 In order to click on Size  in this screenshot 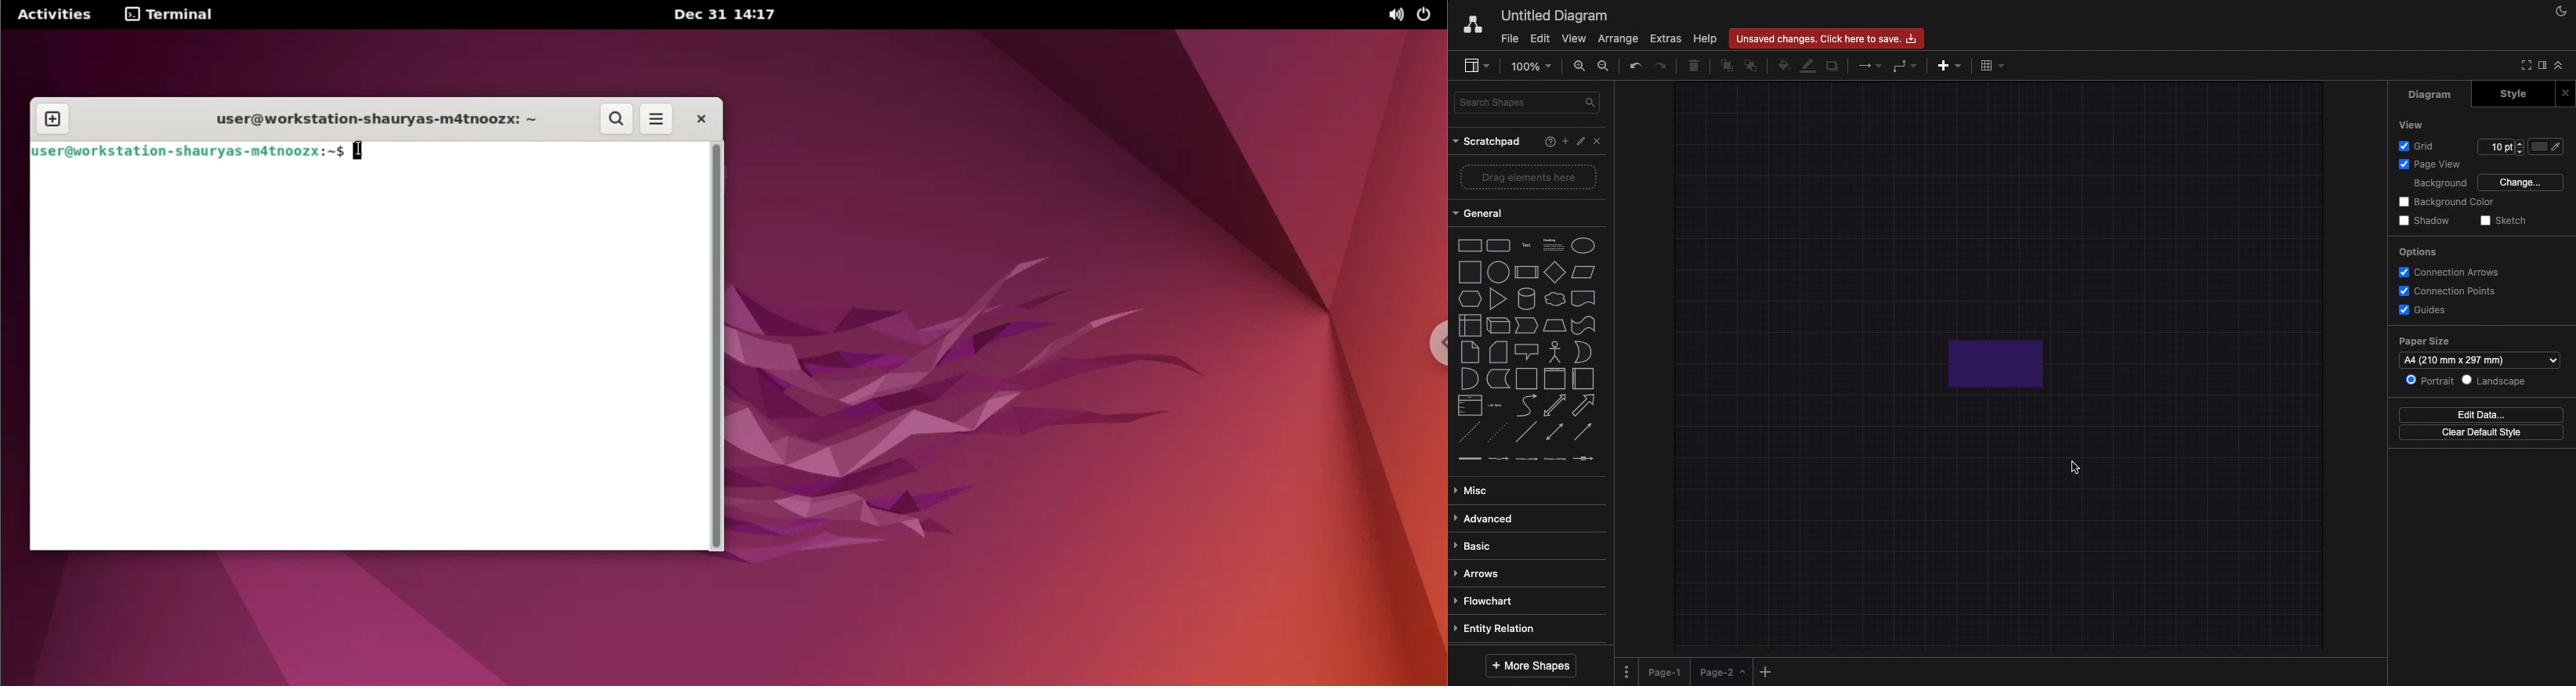, I will do `click(2502, 149)`.